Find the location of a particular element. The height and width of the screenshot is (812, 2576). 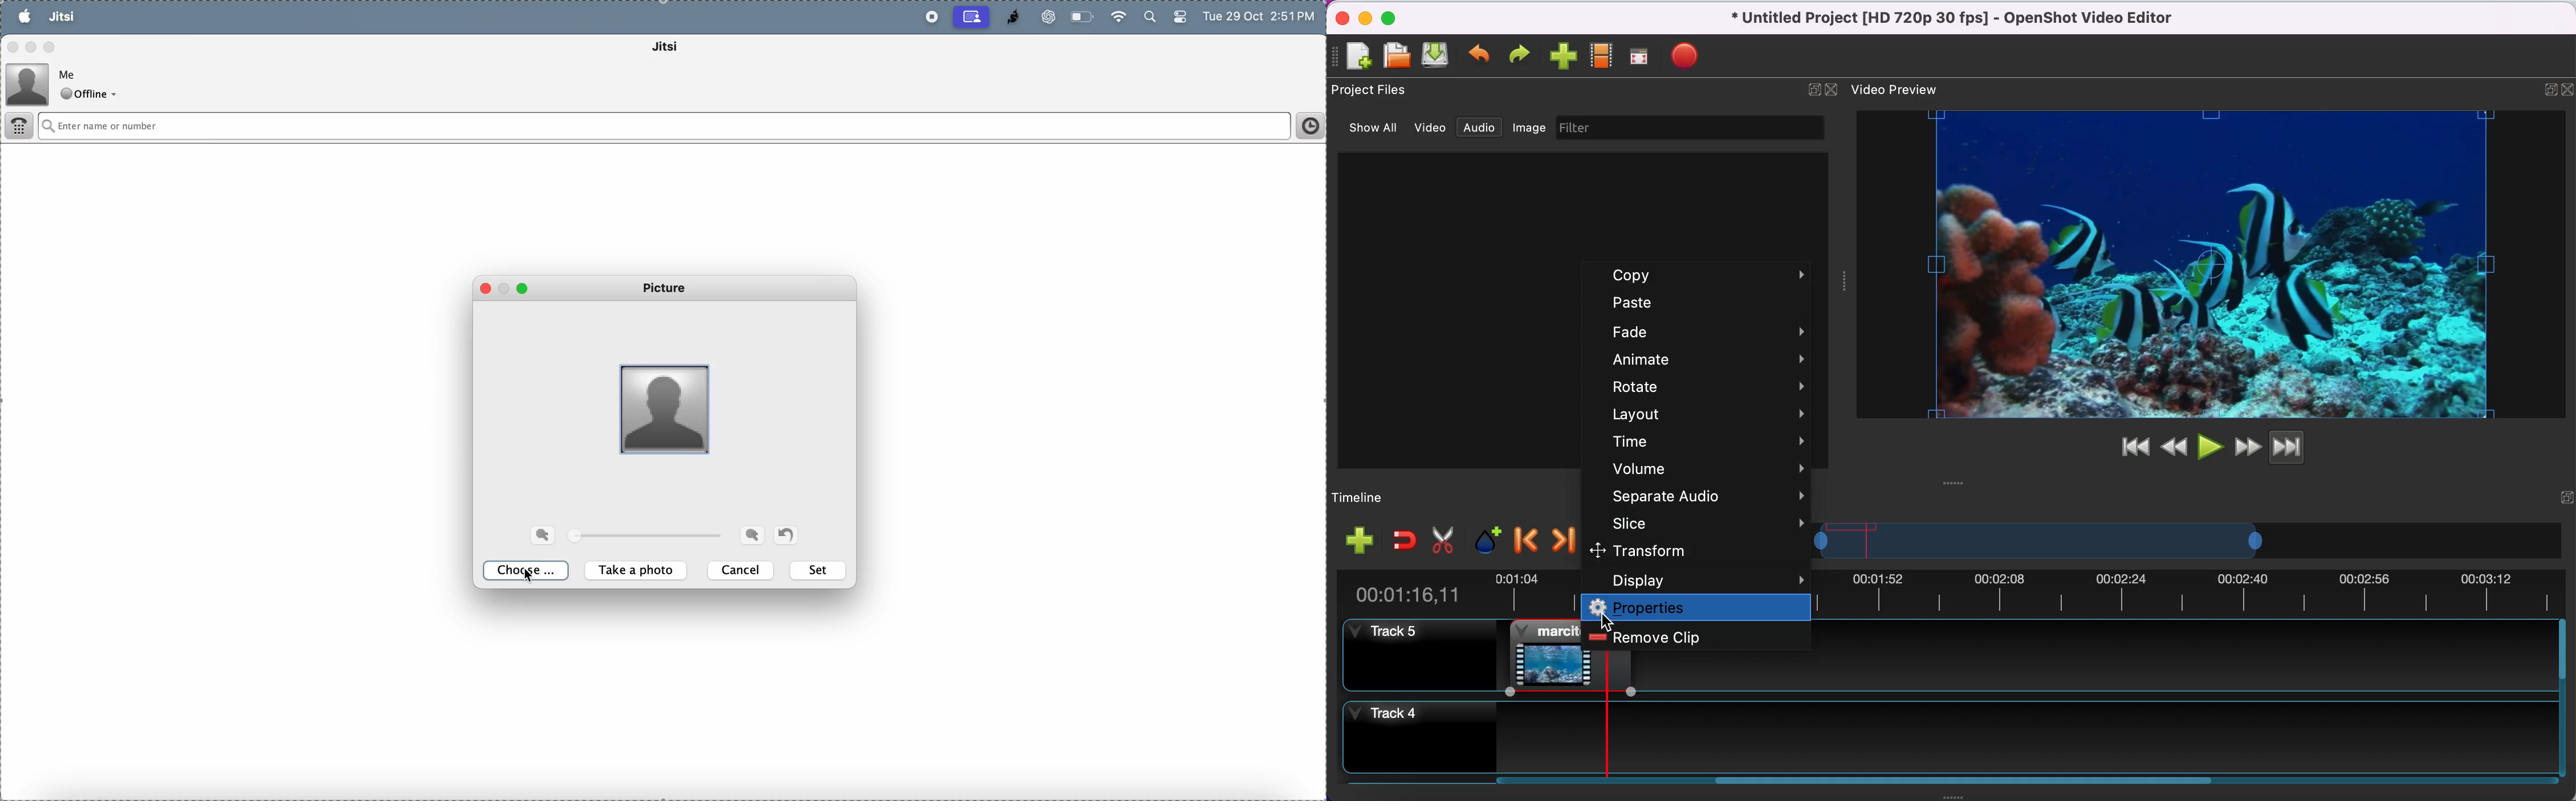

new file is located at coordinates (1358, 55).